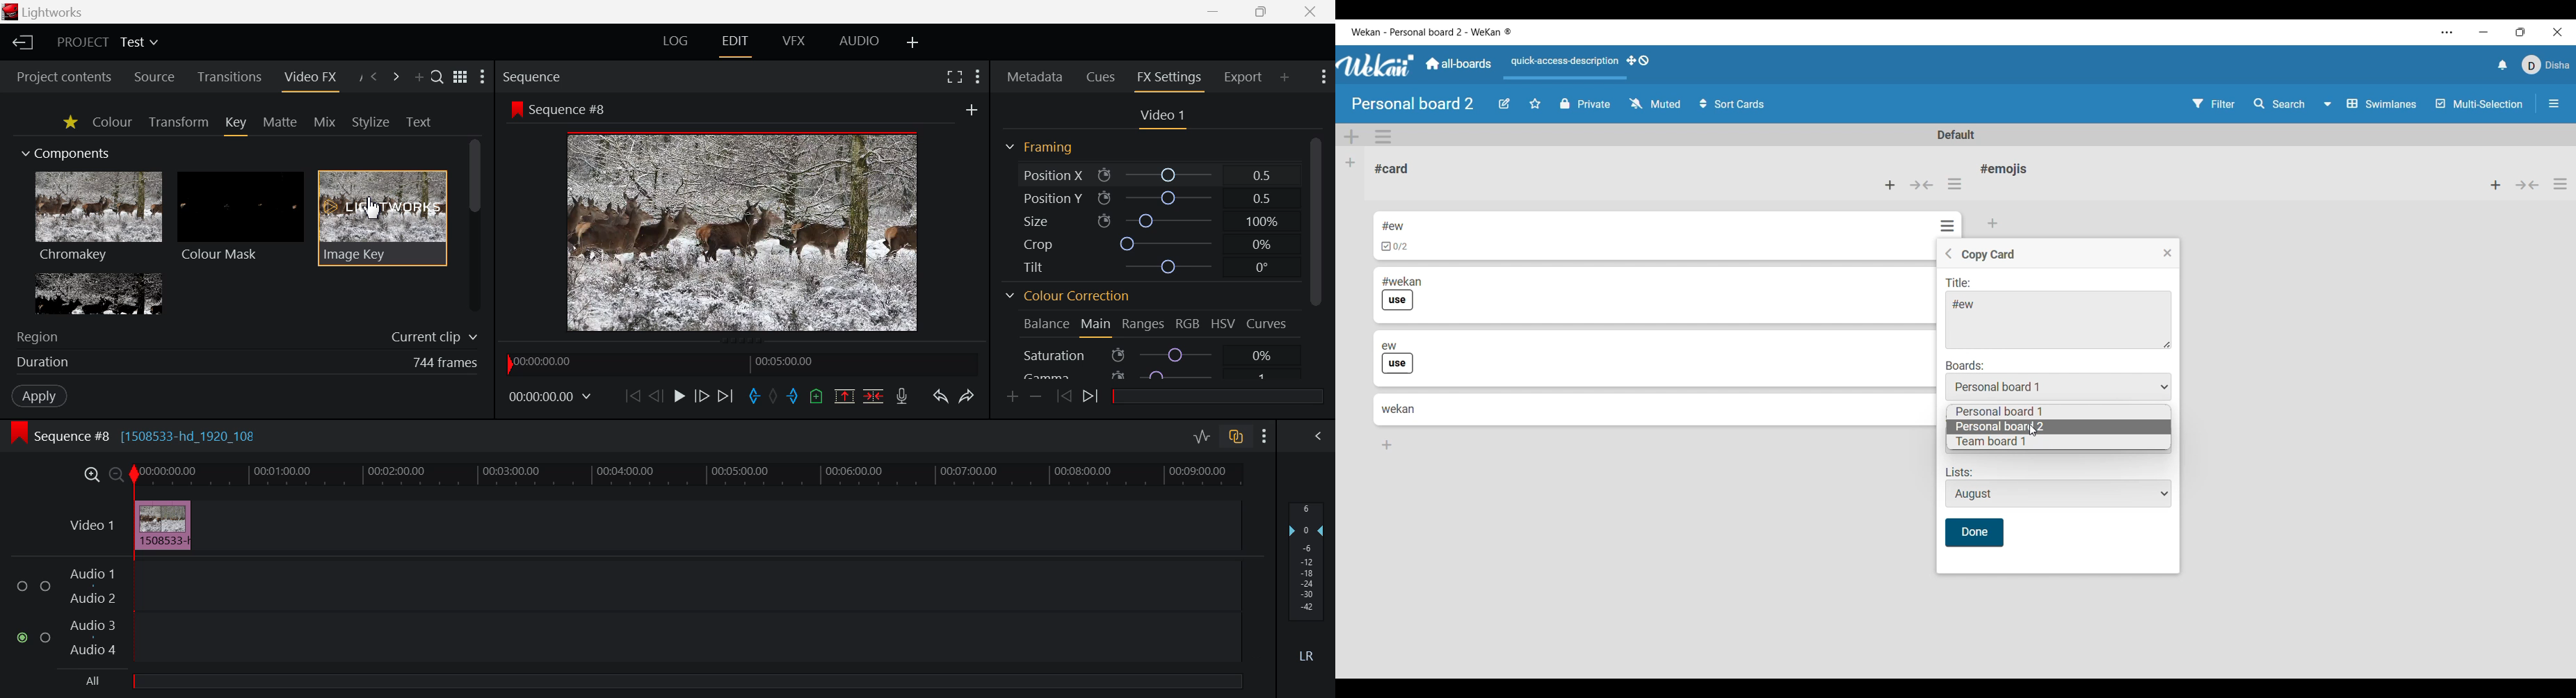 The image size is (2576, 700). I want to click on Restore Down, so click(1214, 12).